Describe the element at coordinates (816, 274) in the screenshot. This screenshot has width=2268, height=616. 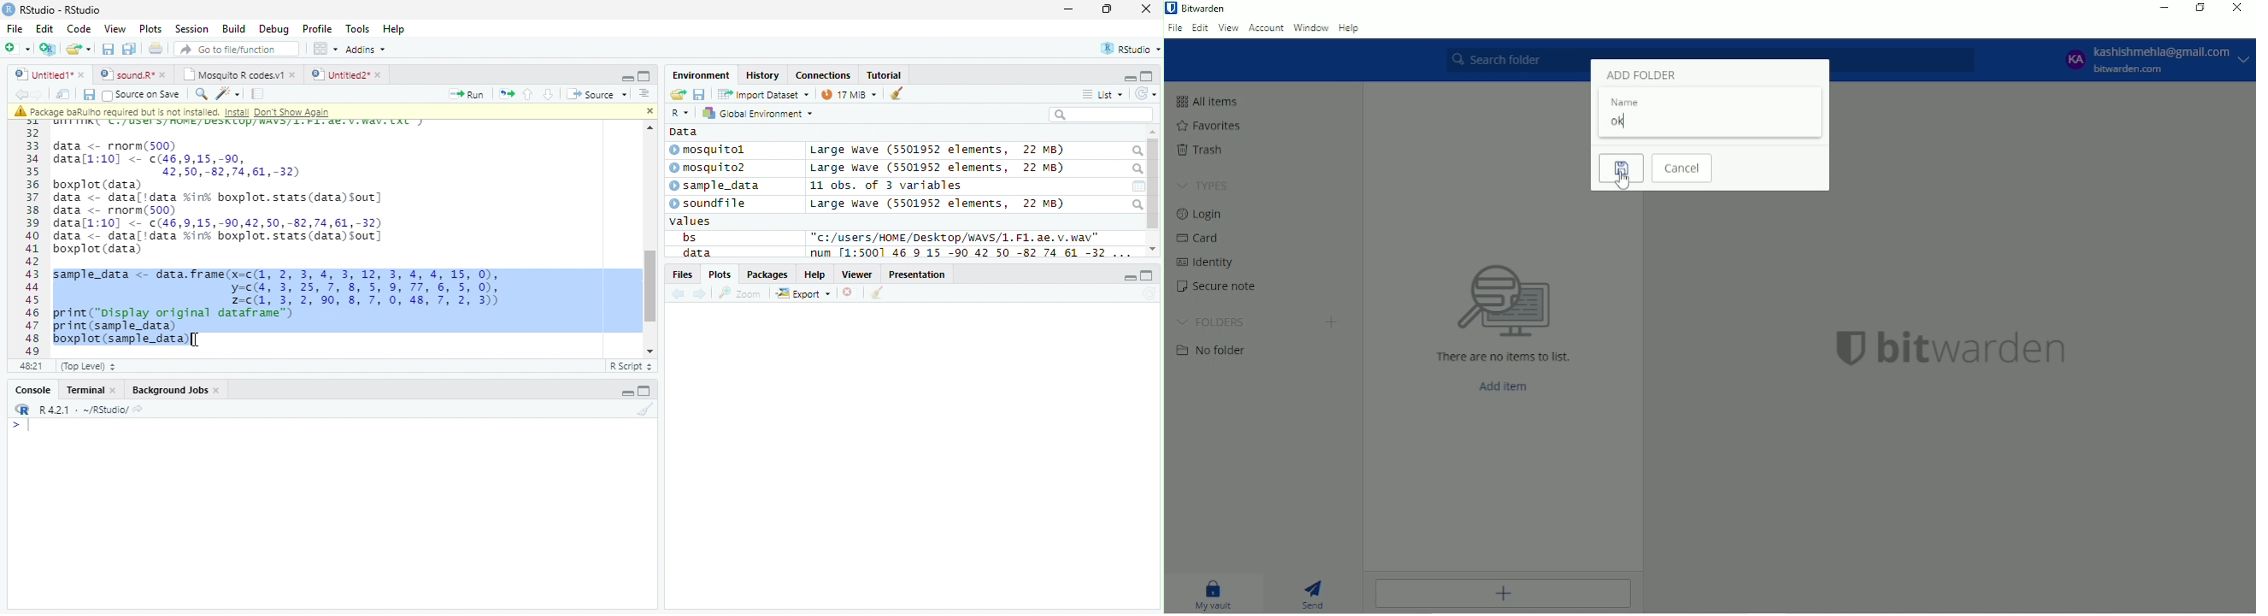
I see `Help` at that location.